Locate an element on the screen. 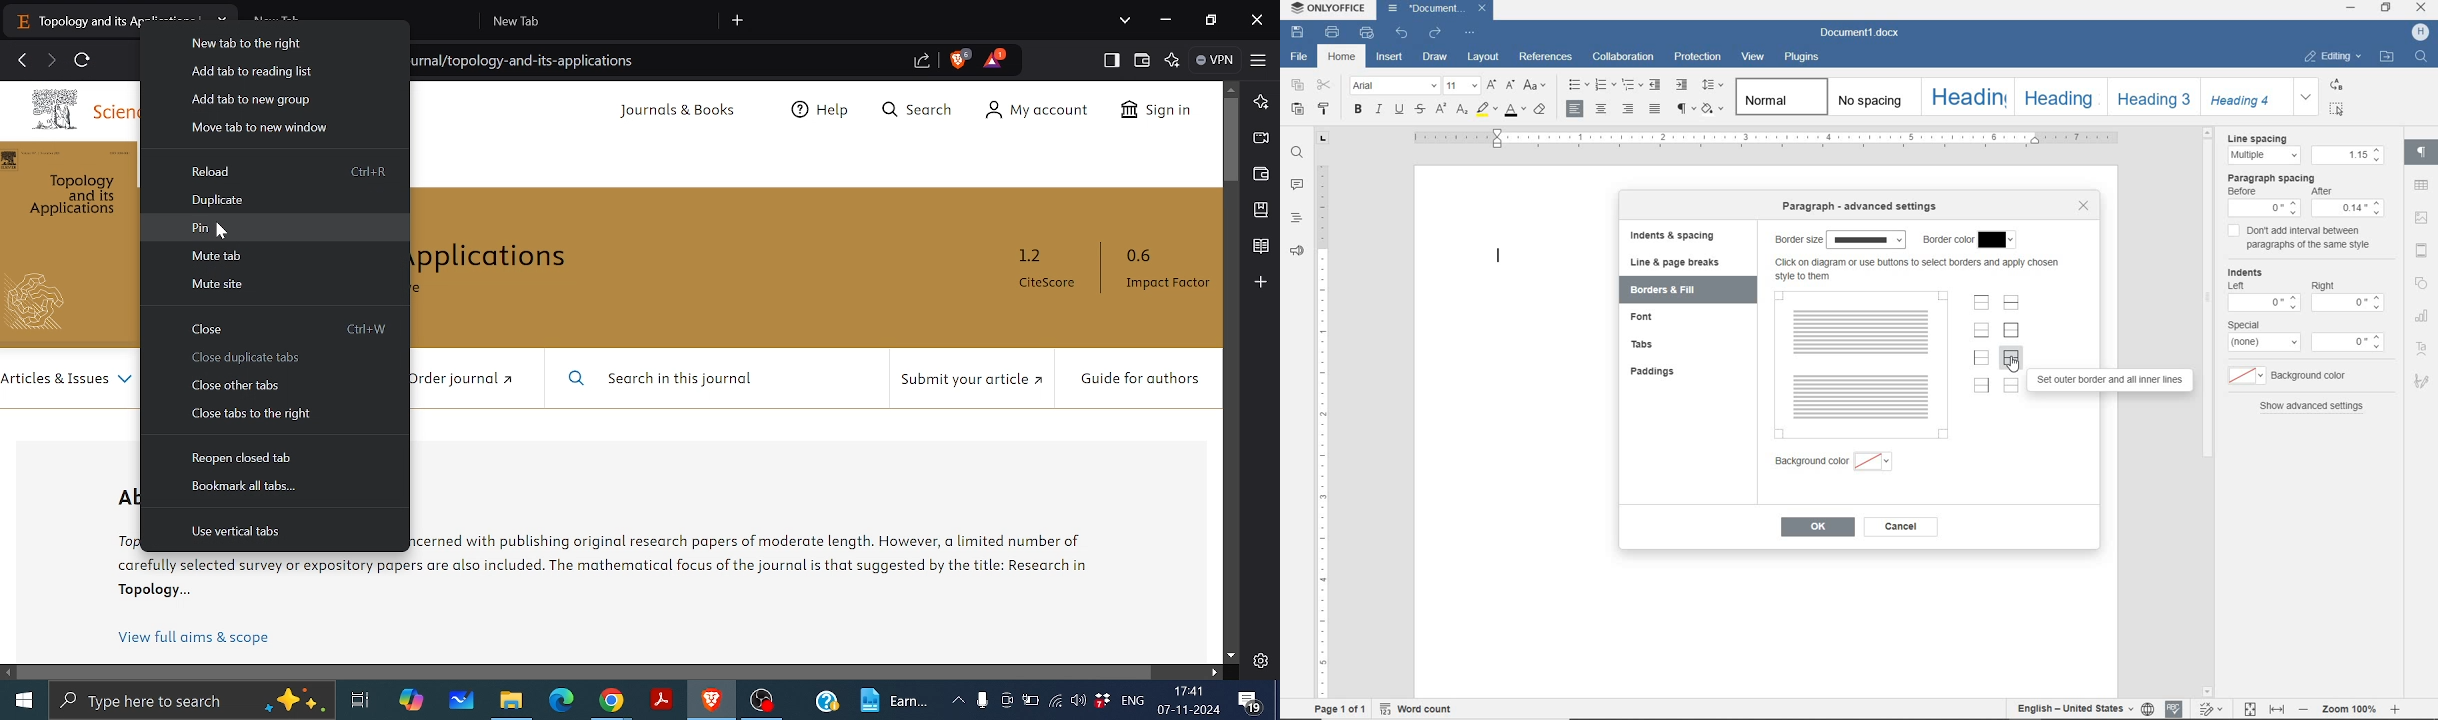 This screenshot has width=2464, height=728. close is located at coordinates (2083, 204).